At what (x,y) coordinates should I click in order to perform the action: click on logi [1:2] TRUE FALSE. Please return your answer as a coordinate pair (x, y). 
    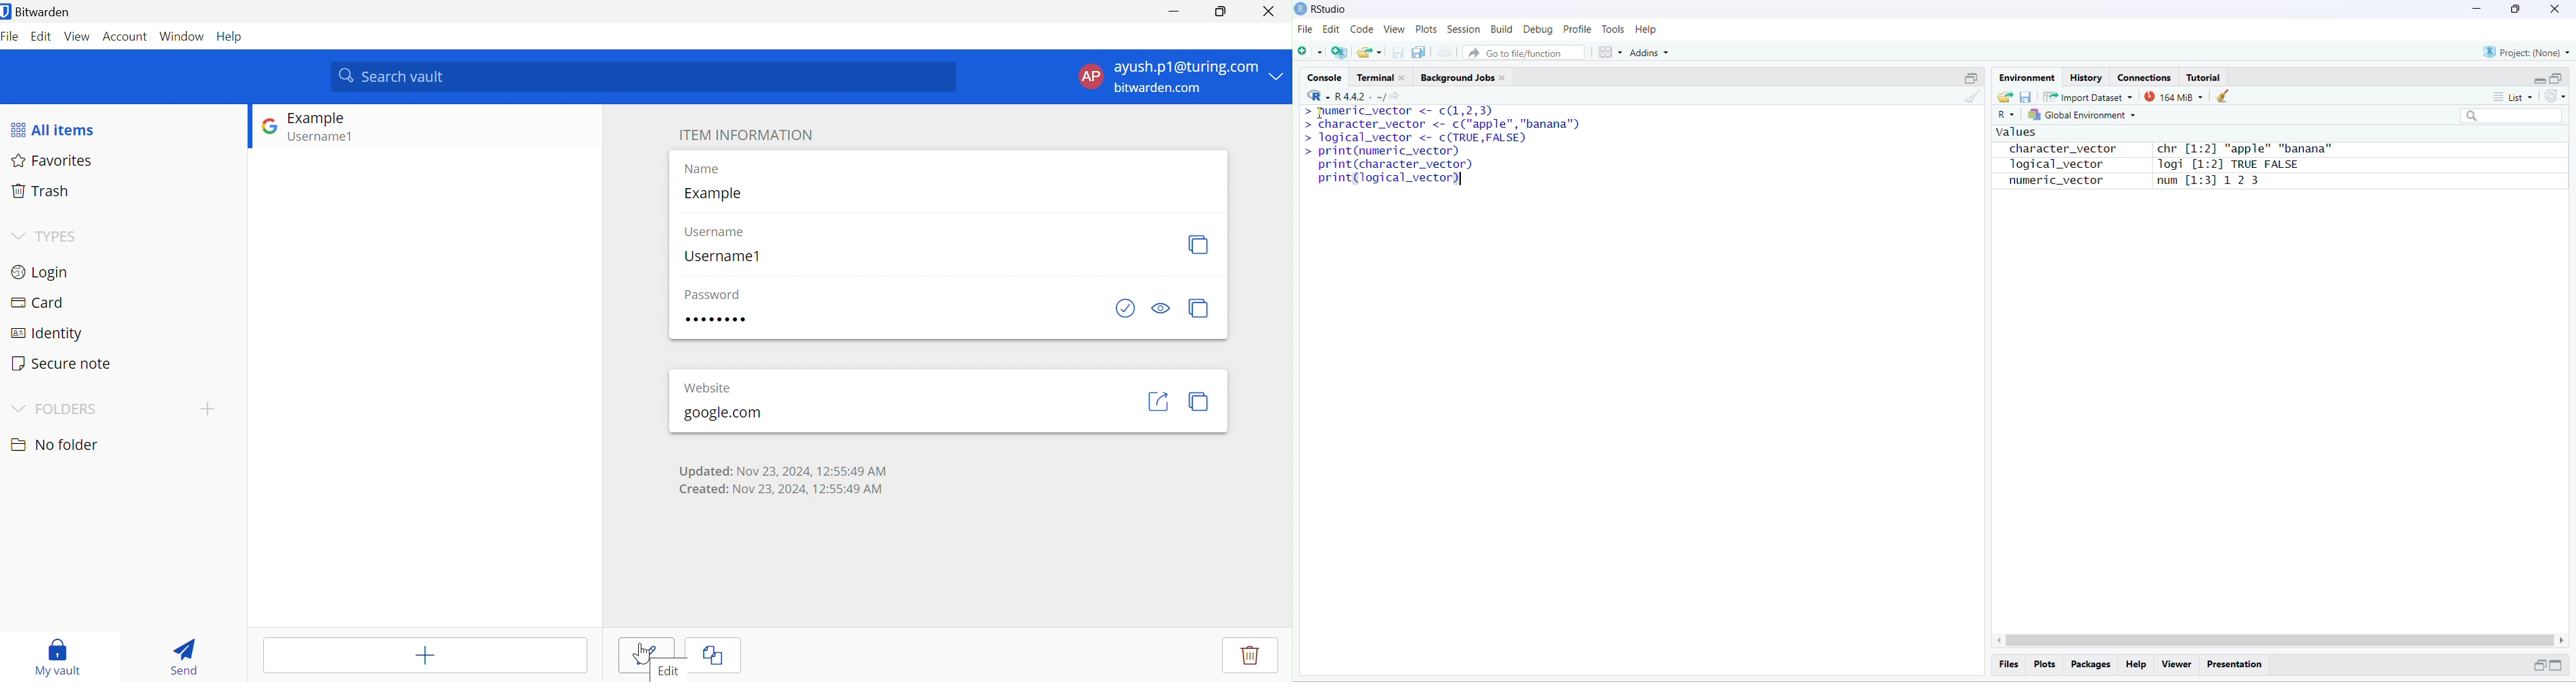
    Looking at the image, I should click on (2226, 165).